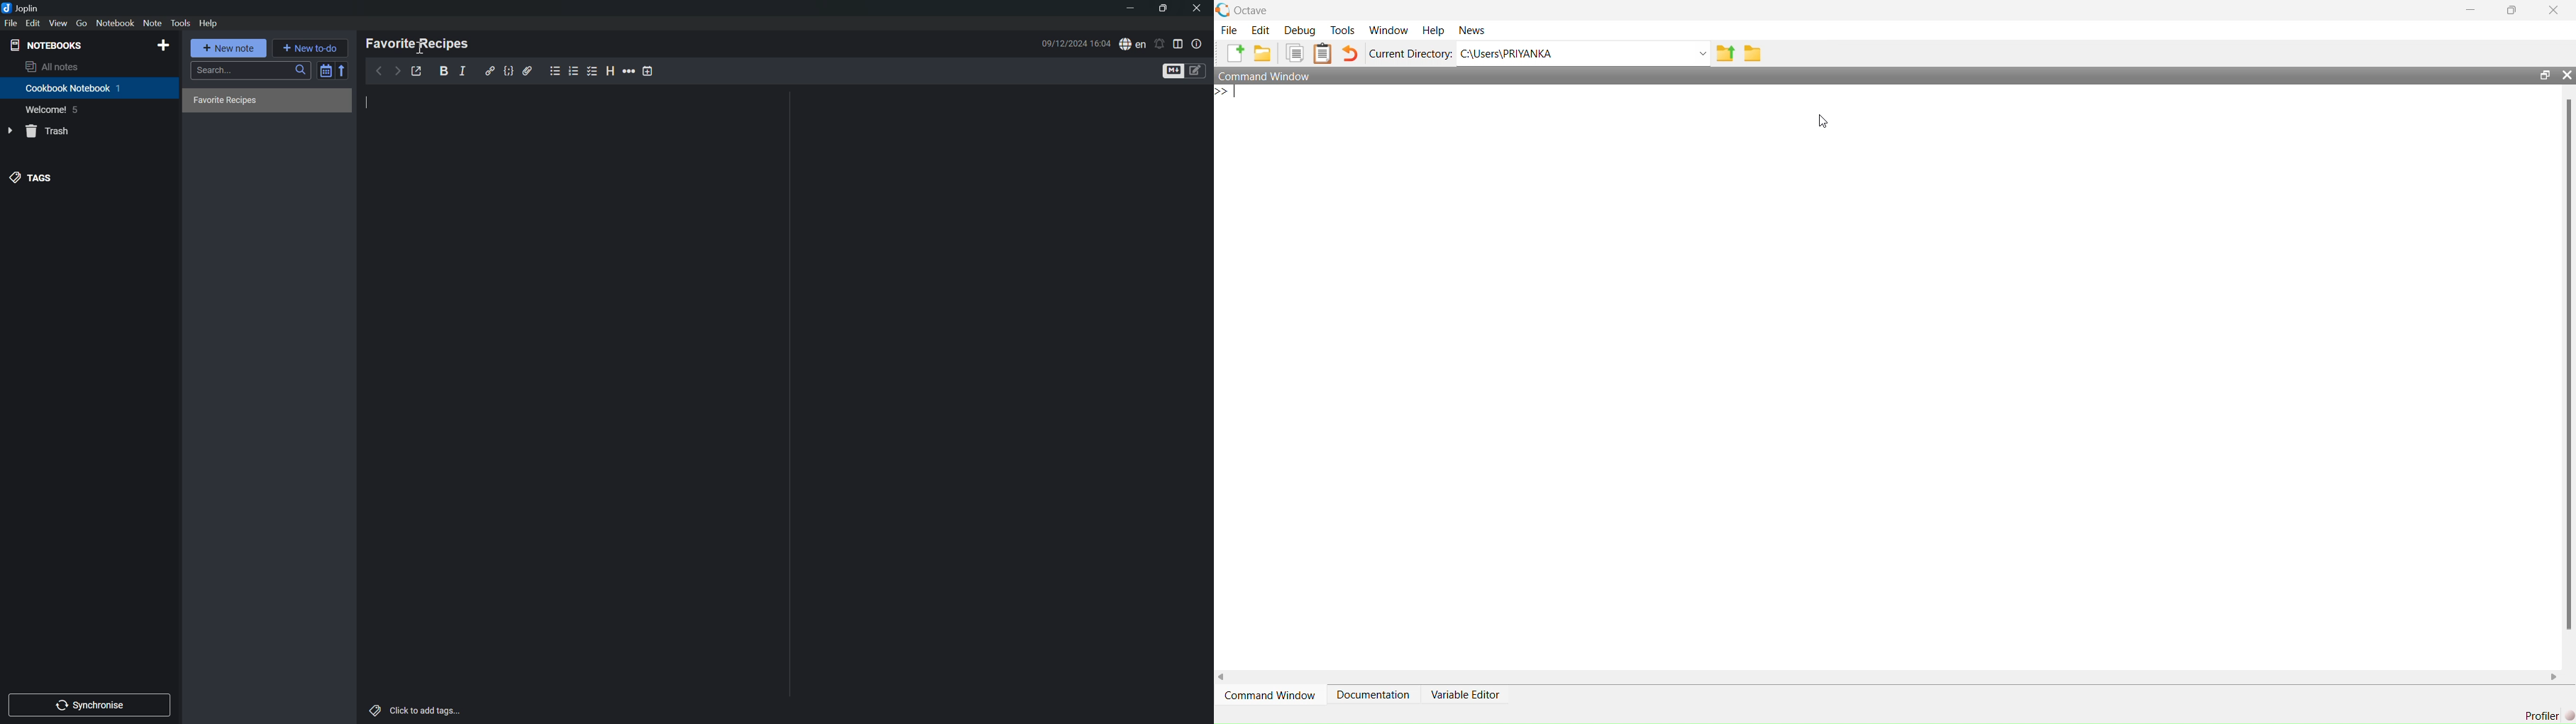 The height and width of the screenshot is (728, 2576). What do you see at coordinates (418, 70) in the screenshot?
I see `Toggle external editing` at bounding box center [418, 70].